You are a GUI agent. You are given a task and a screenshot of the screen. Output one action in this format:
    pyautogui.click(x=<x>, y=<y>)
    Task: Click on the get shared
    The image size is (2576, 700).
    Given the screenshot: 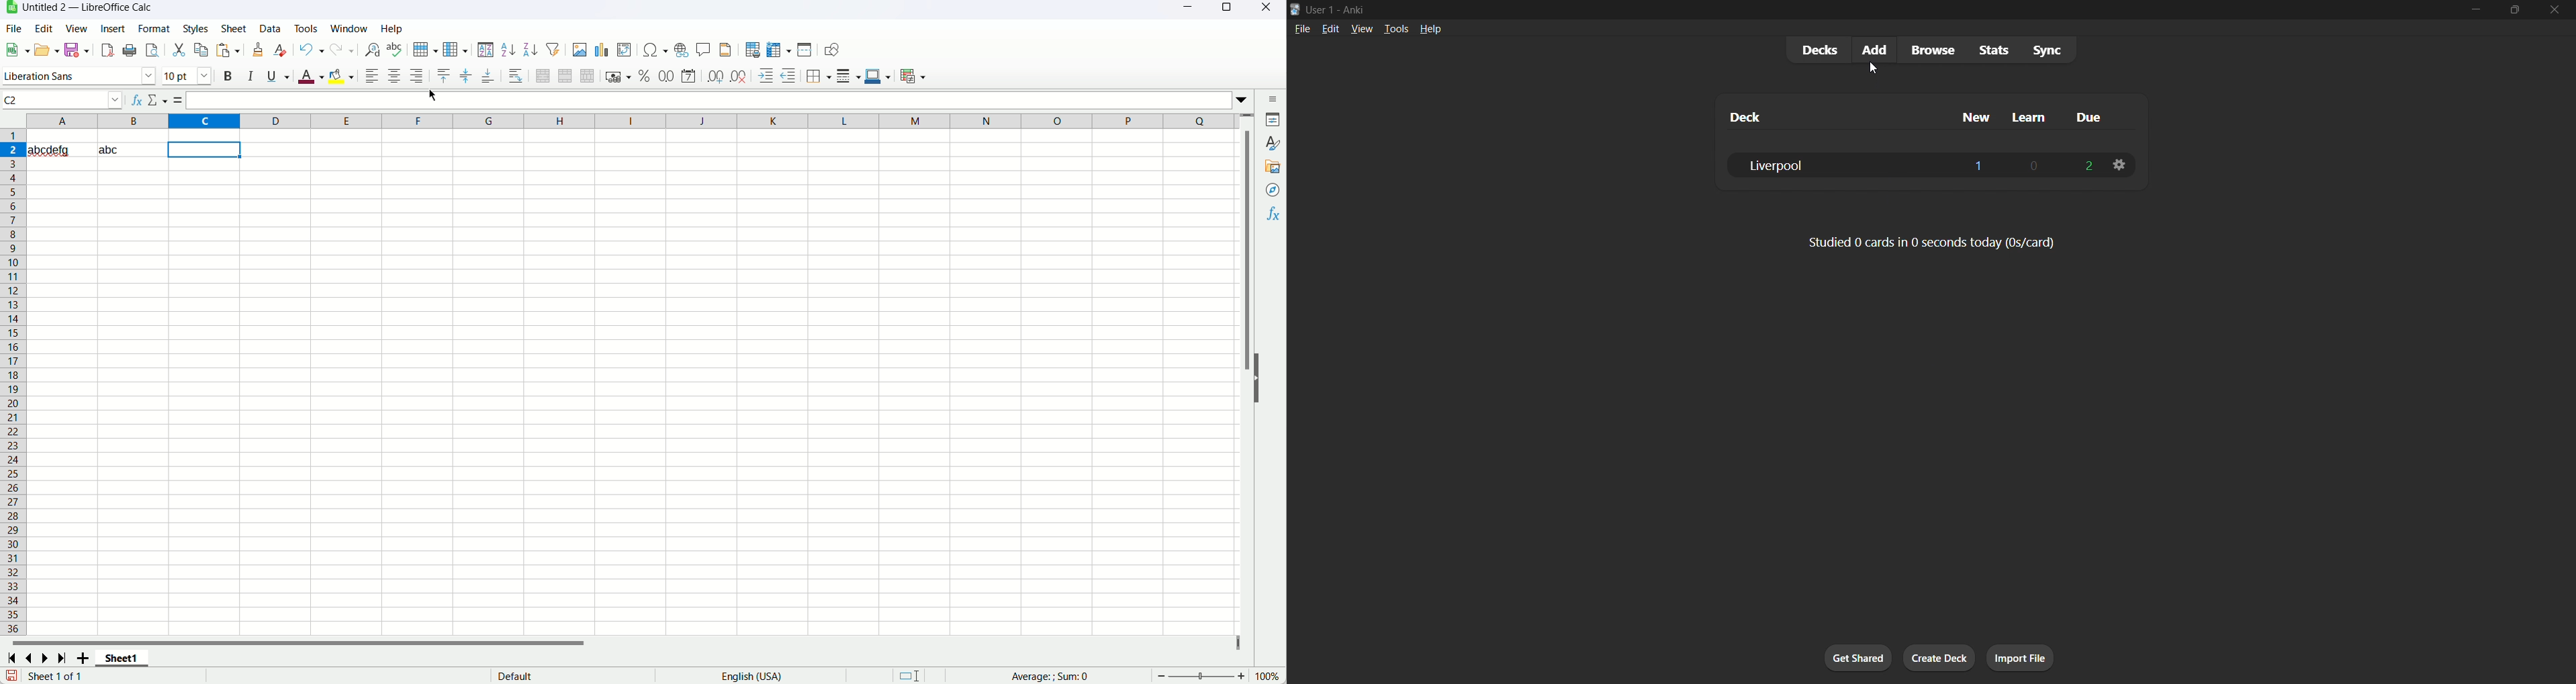 What is the action you would take?
    pyautogui.click(x=1857, y=658)
    